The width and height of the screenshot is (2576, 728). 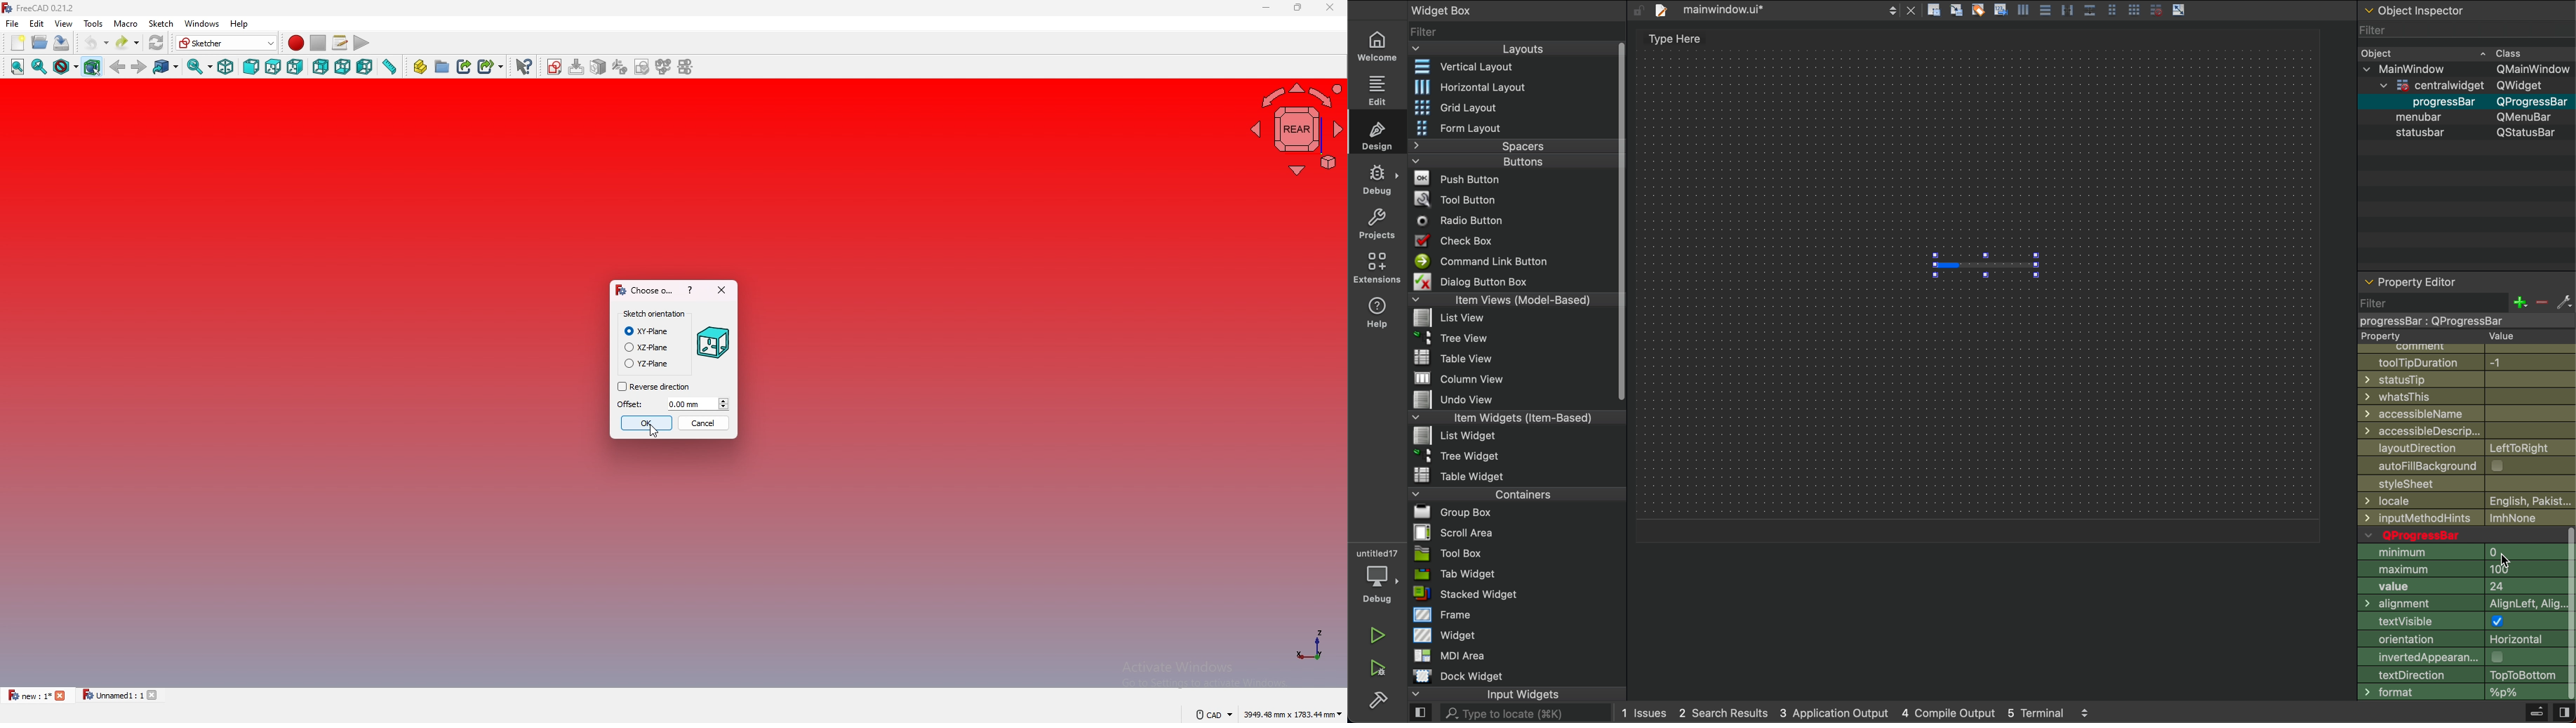 I want to click on sketch orientation, so click(x=651, y=314).